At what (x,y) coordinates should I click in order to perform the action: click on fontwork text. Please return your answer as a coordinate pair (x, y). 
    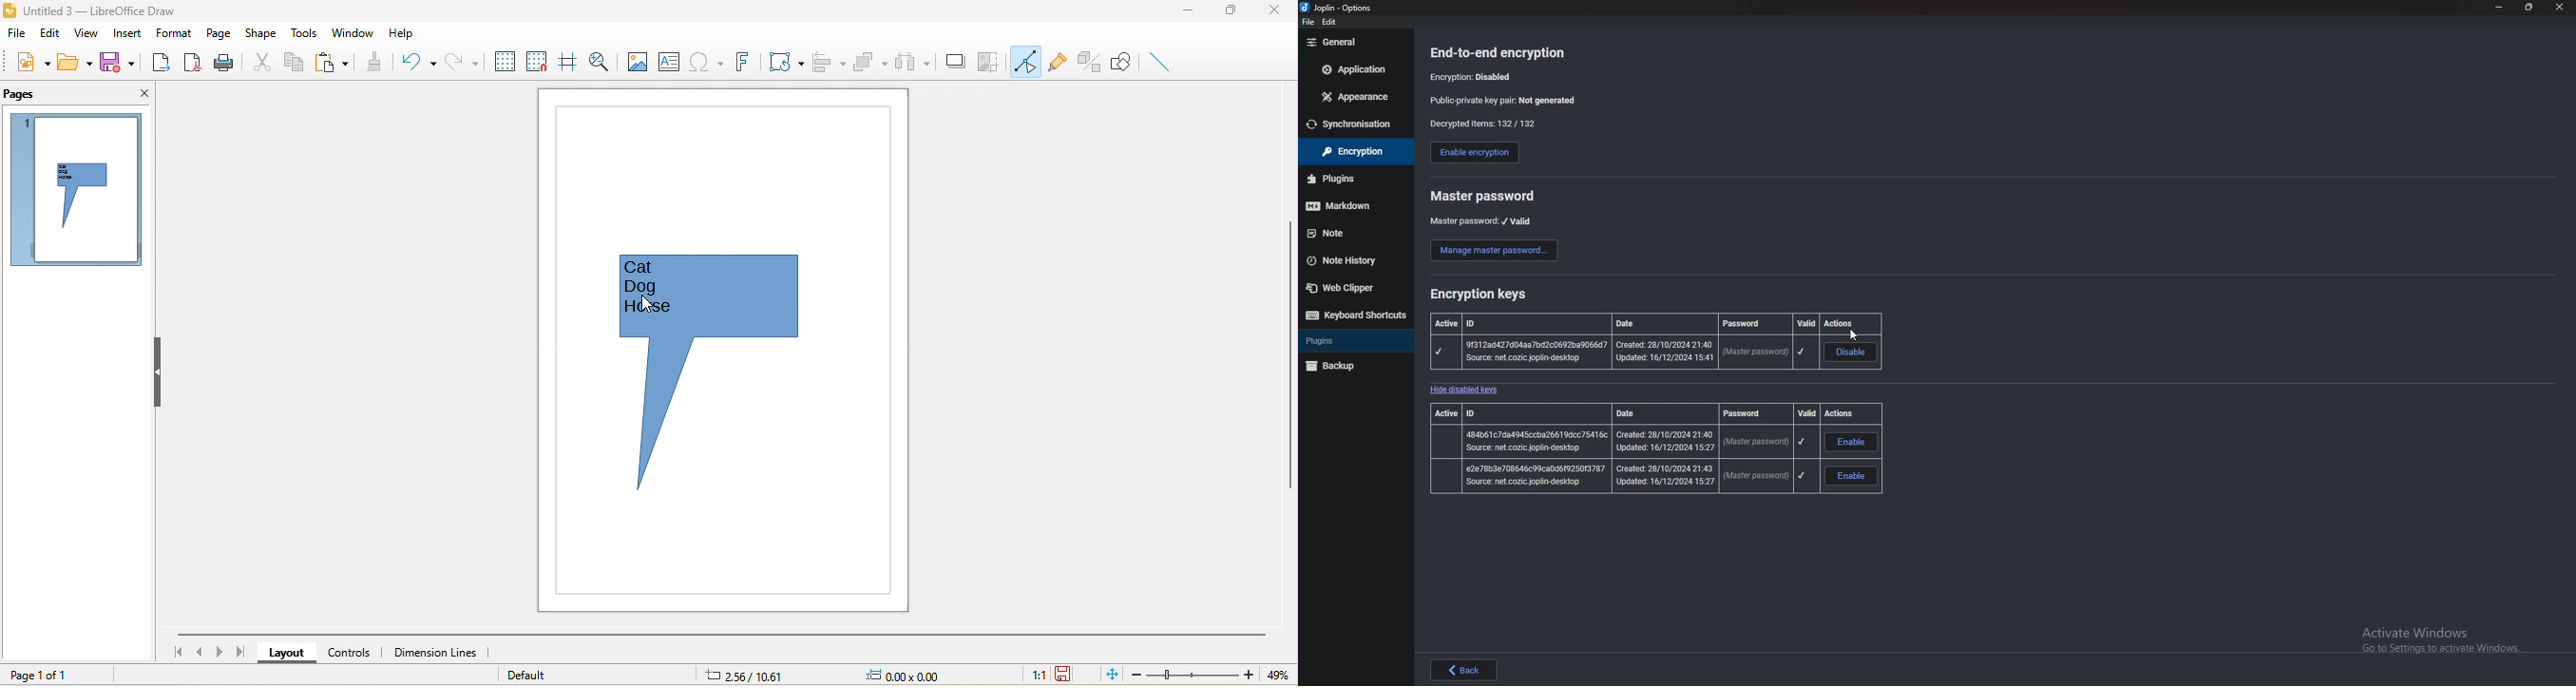
    Looking at the image, I should click on (740, 64).